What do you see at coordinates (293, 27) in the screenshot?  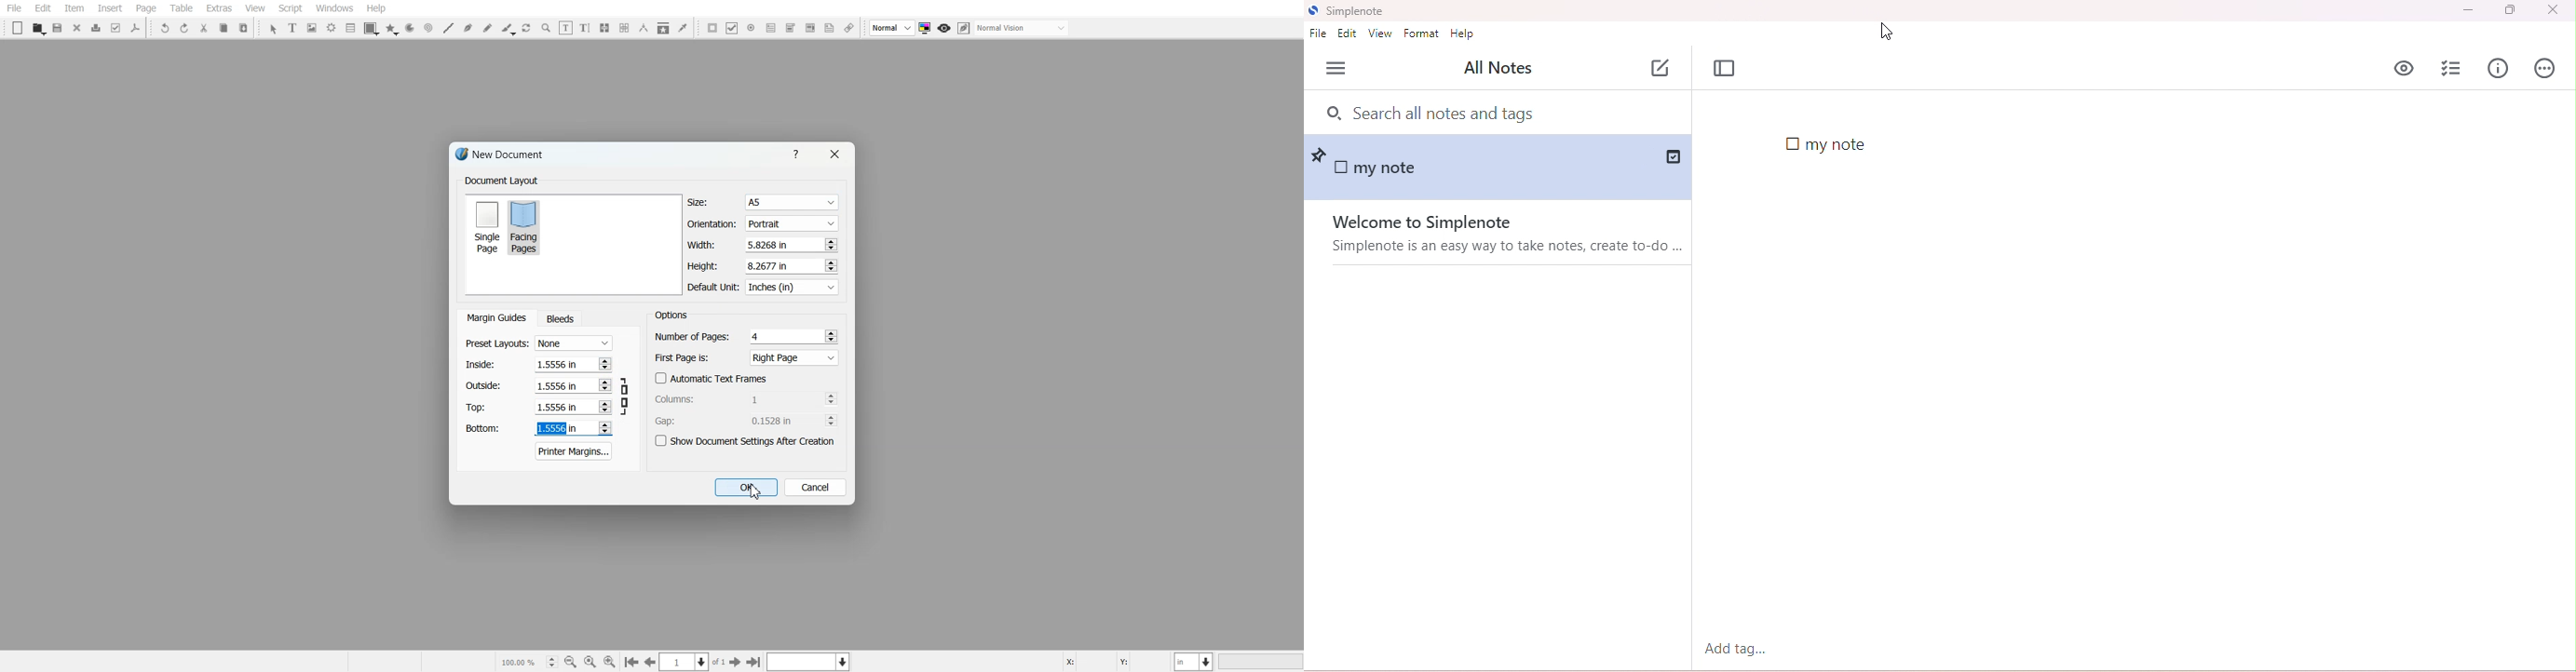 I see `Text Frame` at bounding box center [293, 27].